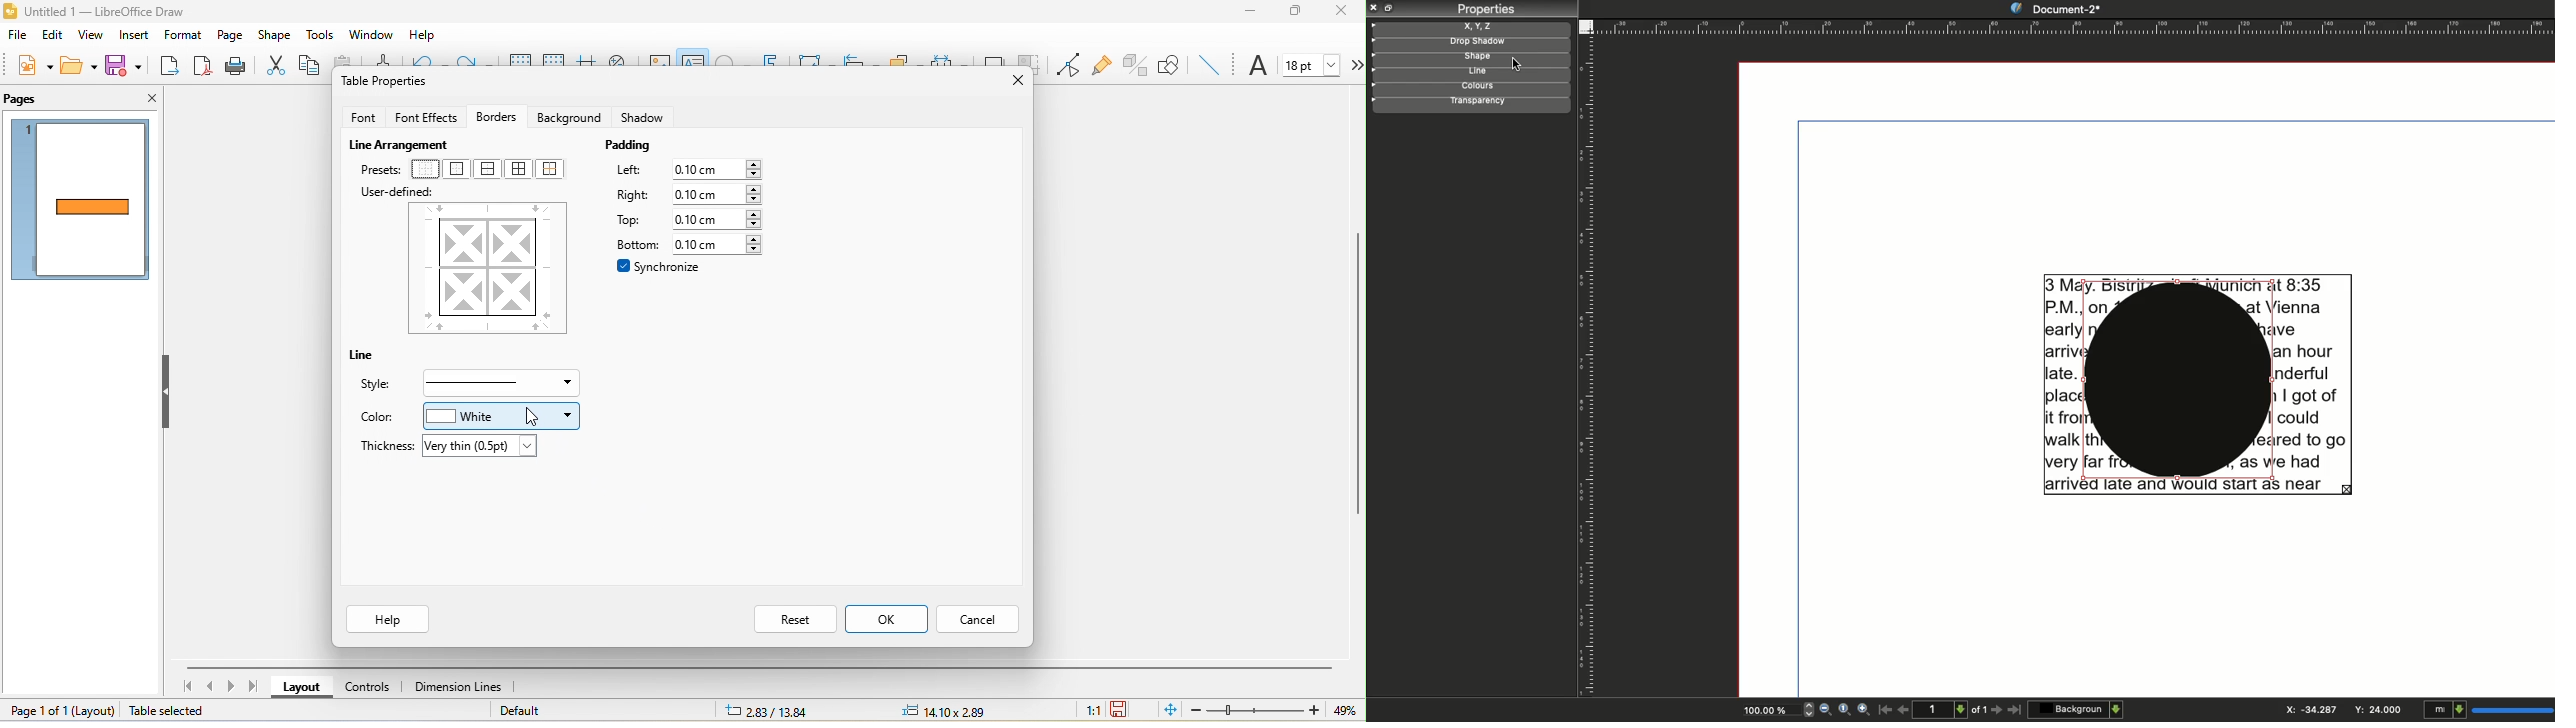 The height and width of the screenshot is (728, 2576). What do you see at coordinates (720, 216) in the screenshot?
I see `0.10 cm` at bounding box center [720, 216].